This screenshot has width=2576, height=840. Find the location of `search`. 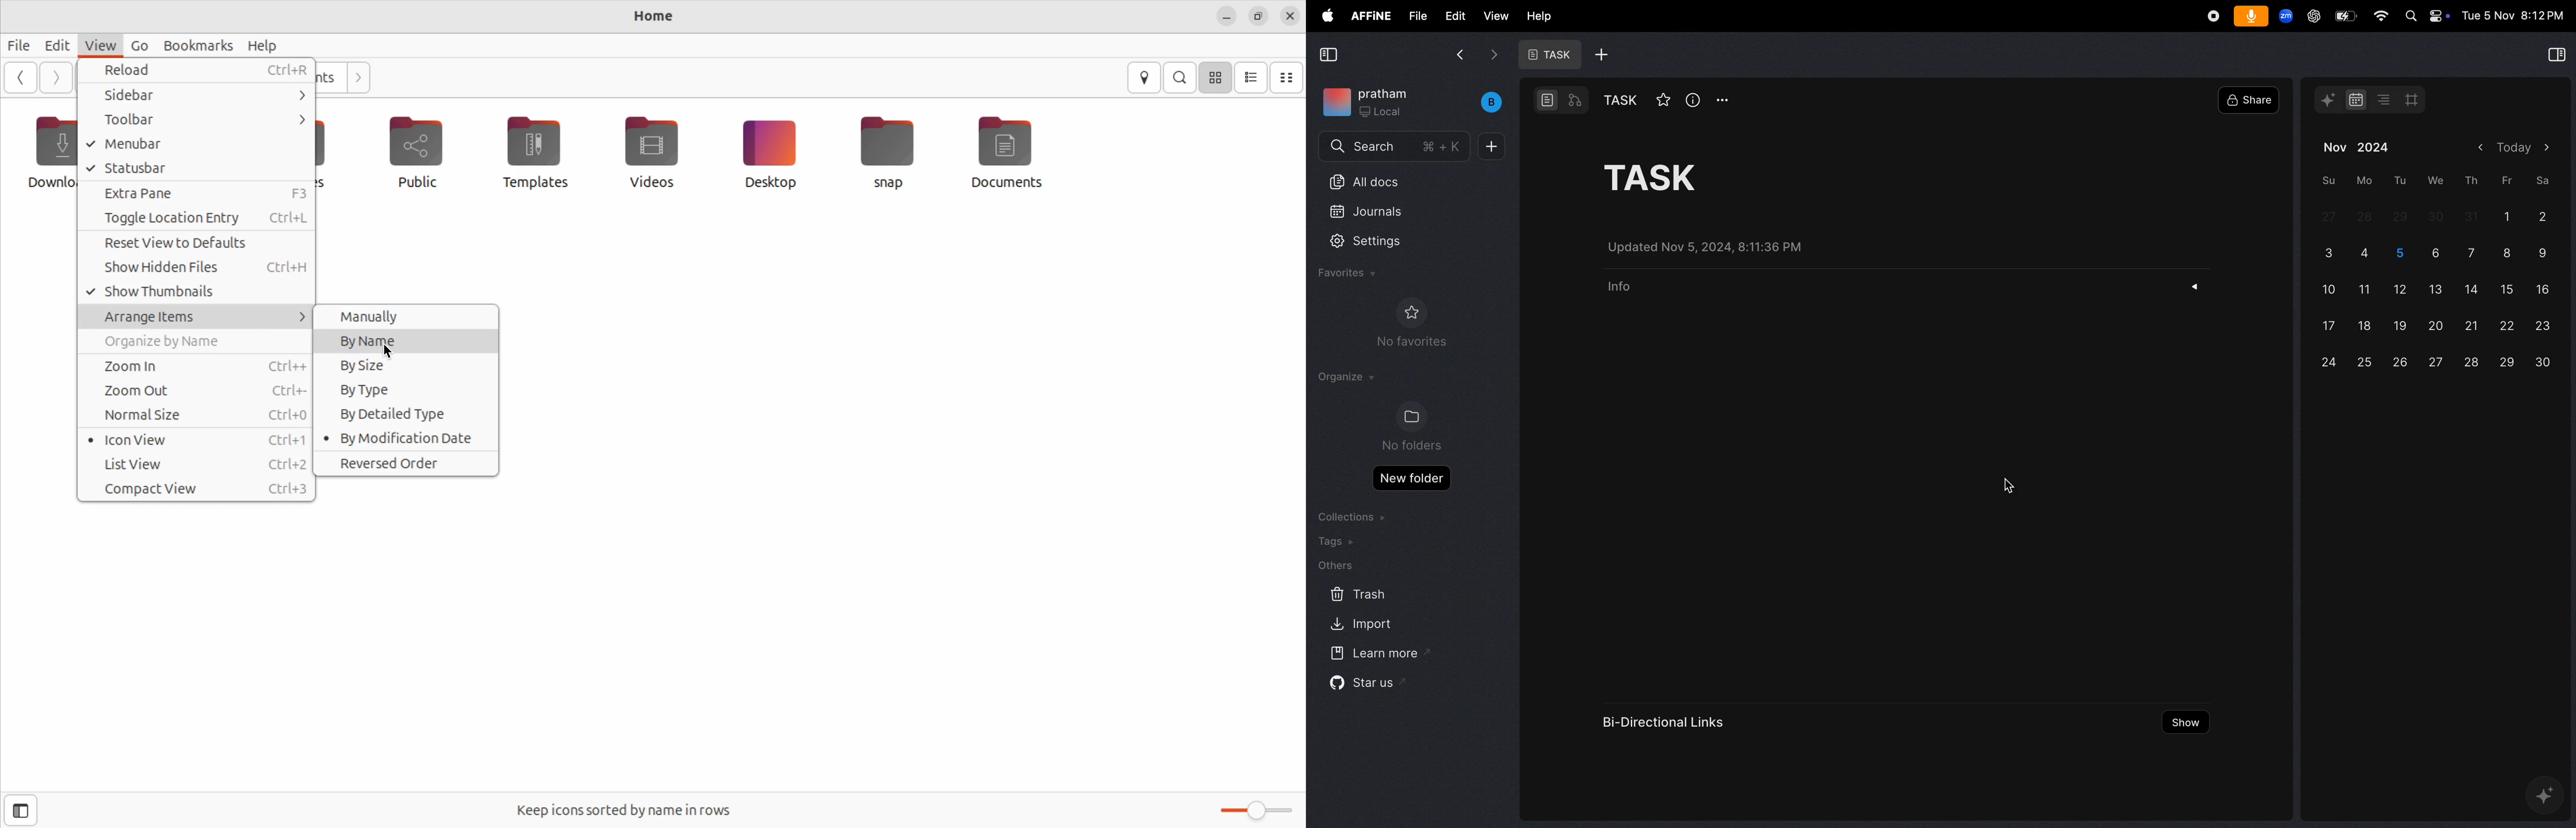

search is located at coordinates (1394, 148).